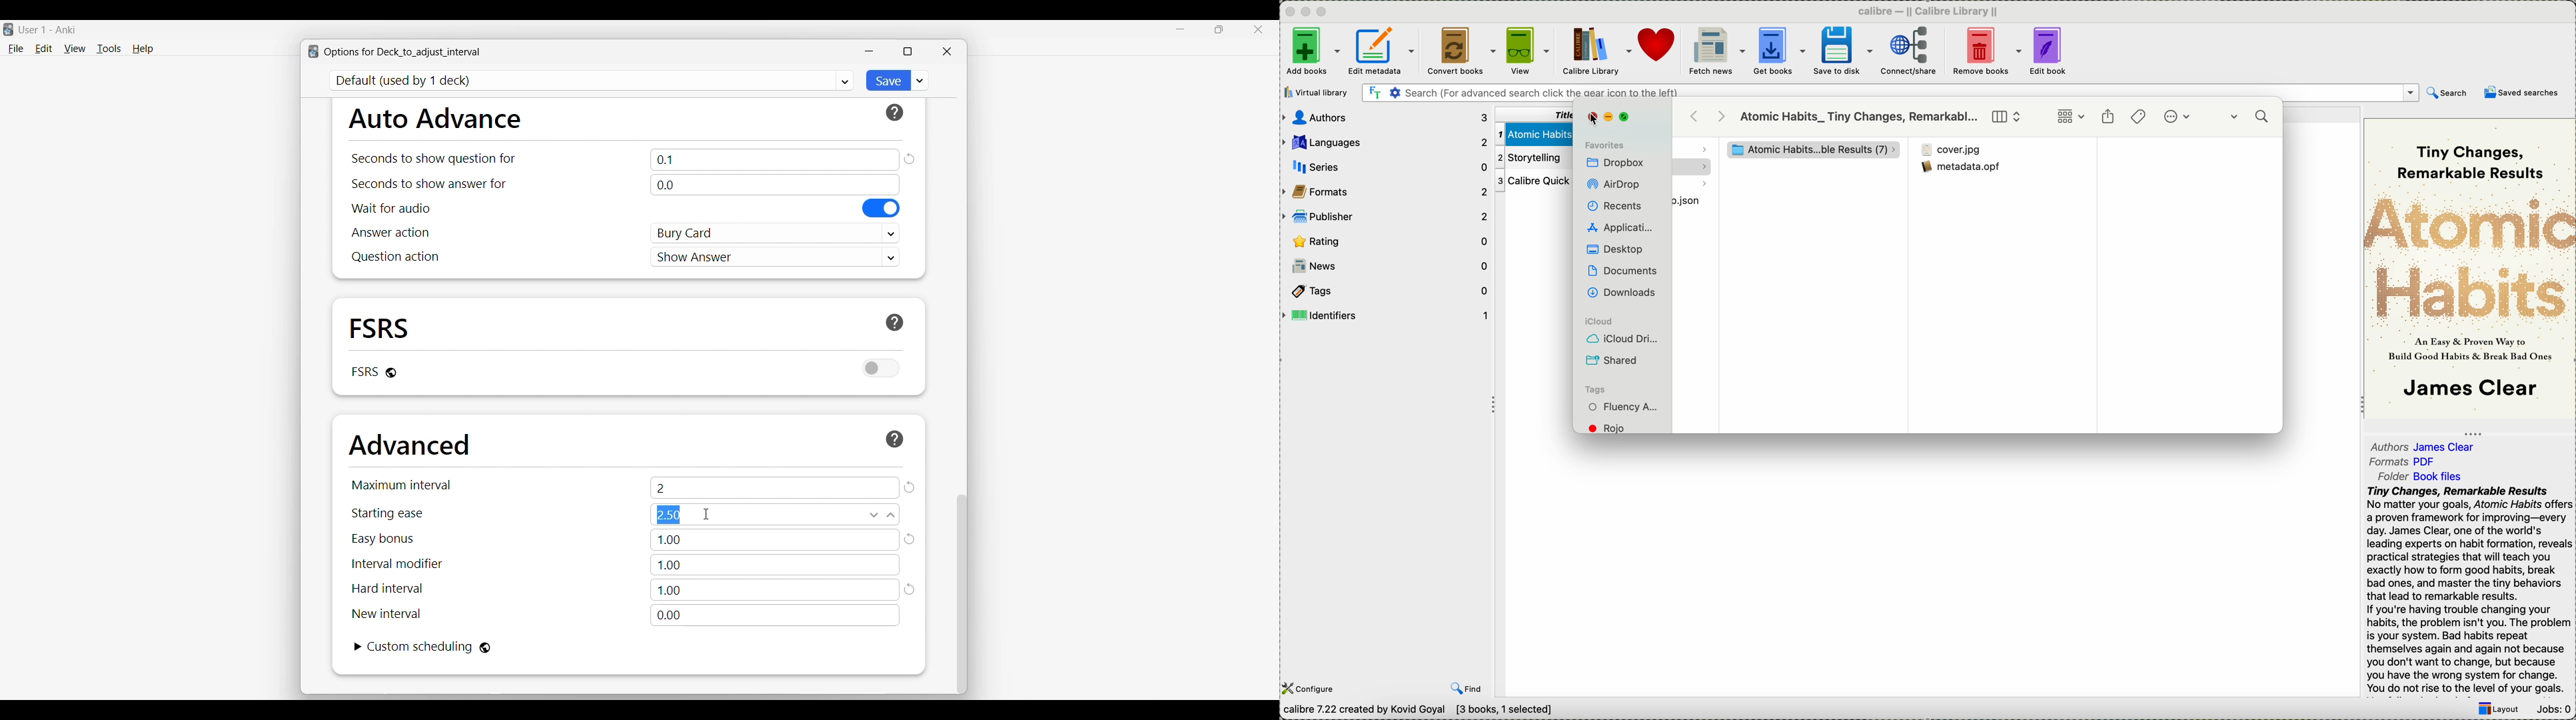 The height and width of the screenshot is (728, 2576). I want to click on tags, so click(1599, 389).